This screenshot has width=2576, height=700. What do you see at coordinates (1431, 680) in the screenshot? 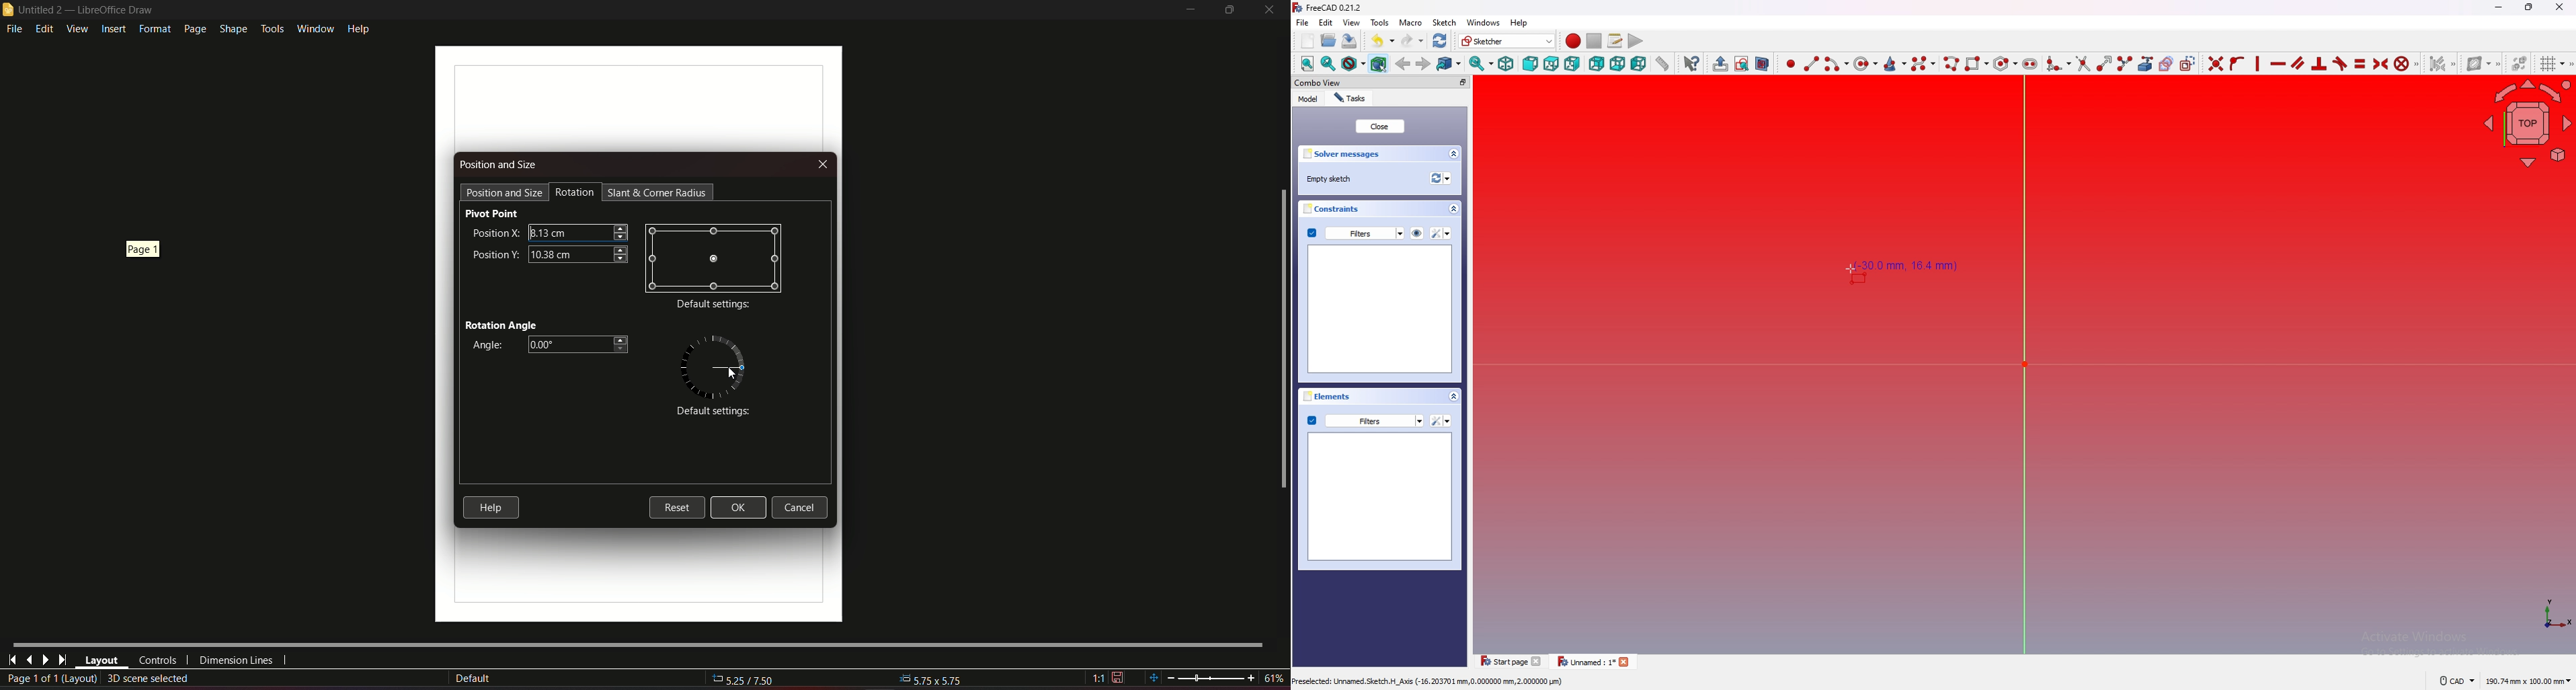
I see `description` at bounding box center [1431, 680].